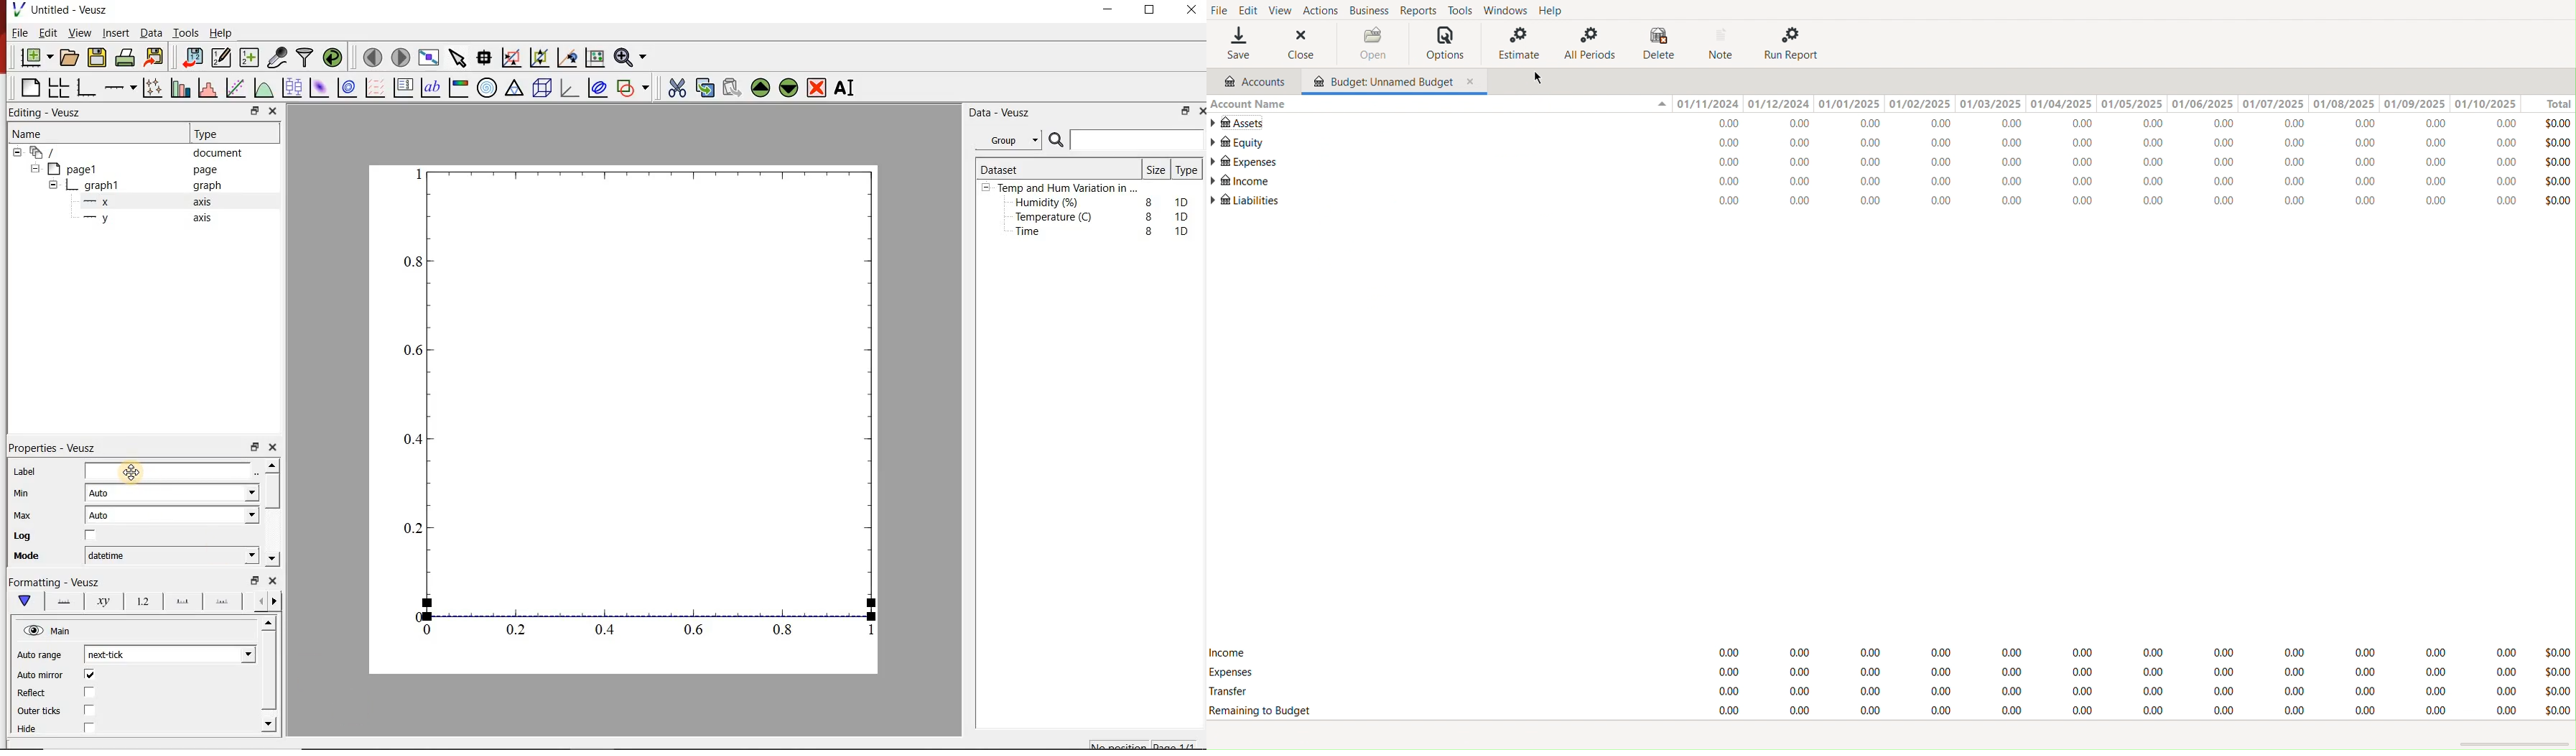  I want to click on add an axis to a plot, so click(121, 86).